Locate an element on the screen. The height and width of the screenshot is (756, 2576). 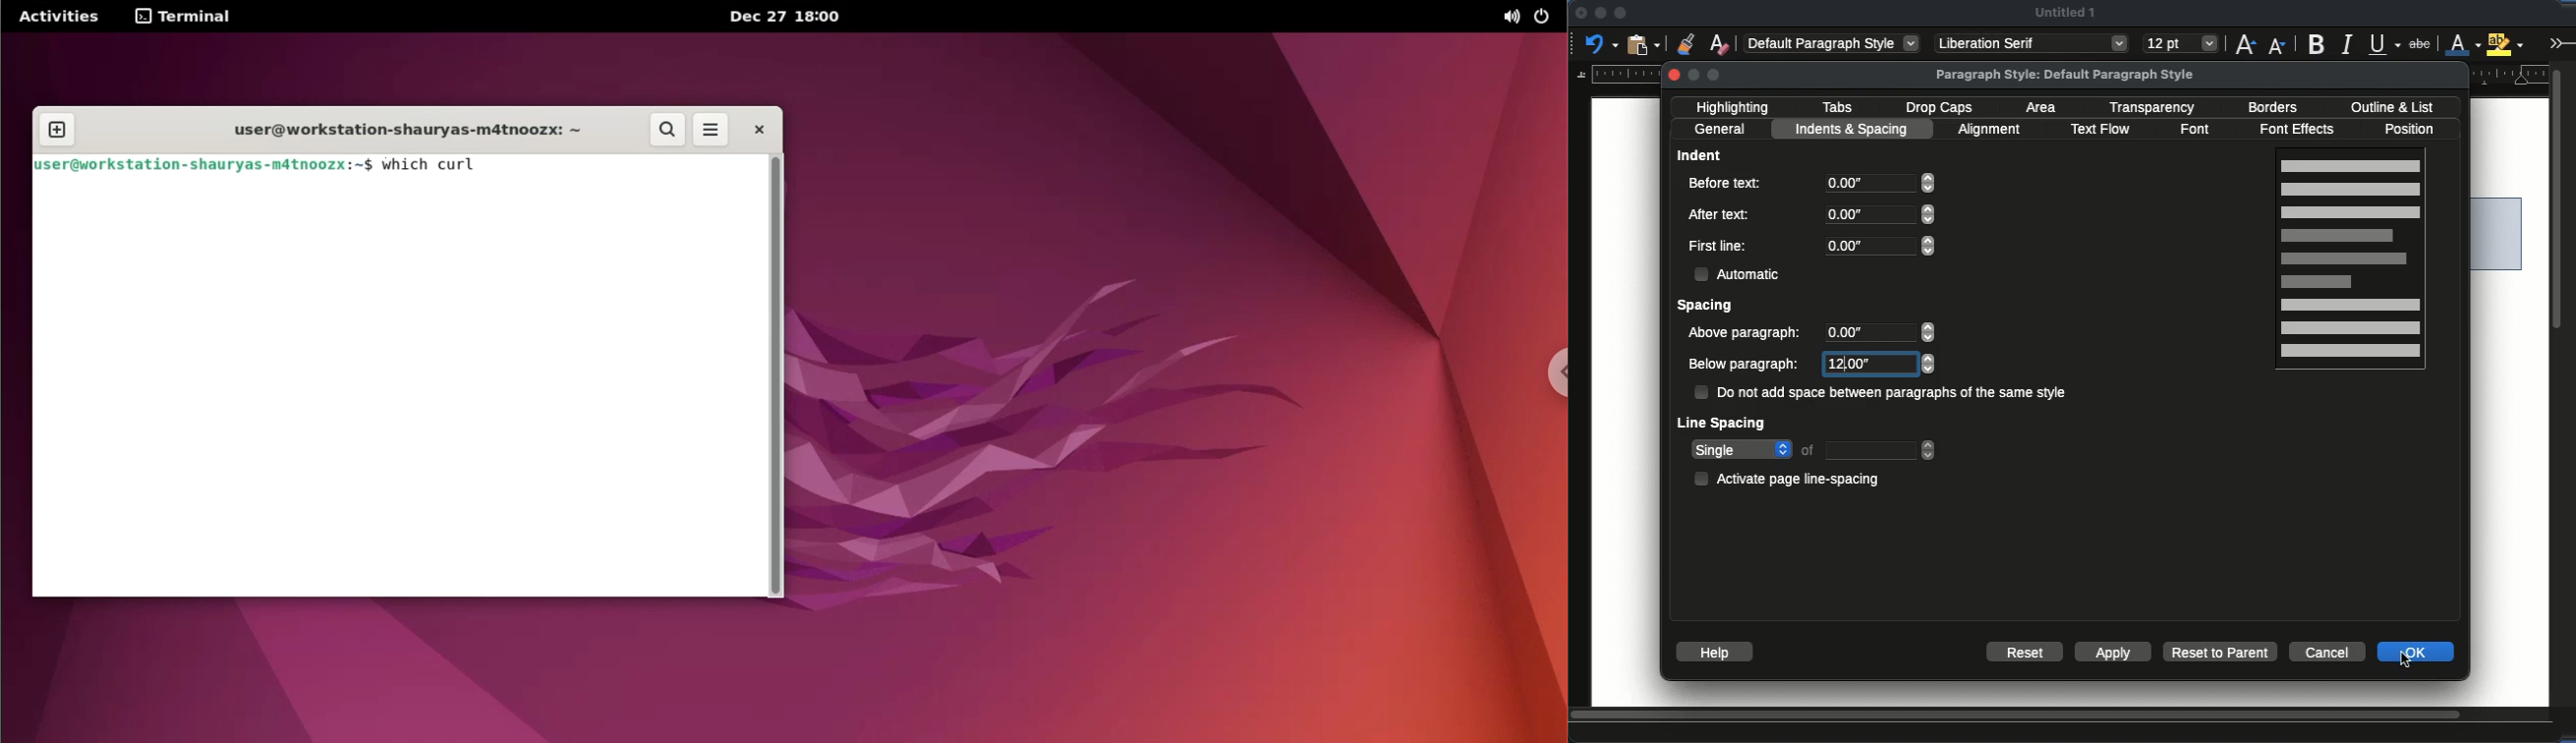
position is located at coordinates (2414, 129).